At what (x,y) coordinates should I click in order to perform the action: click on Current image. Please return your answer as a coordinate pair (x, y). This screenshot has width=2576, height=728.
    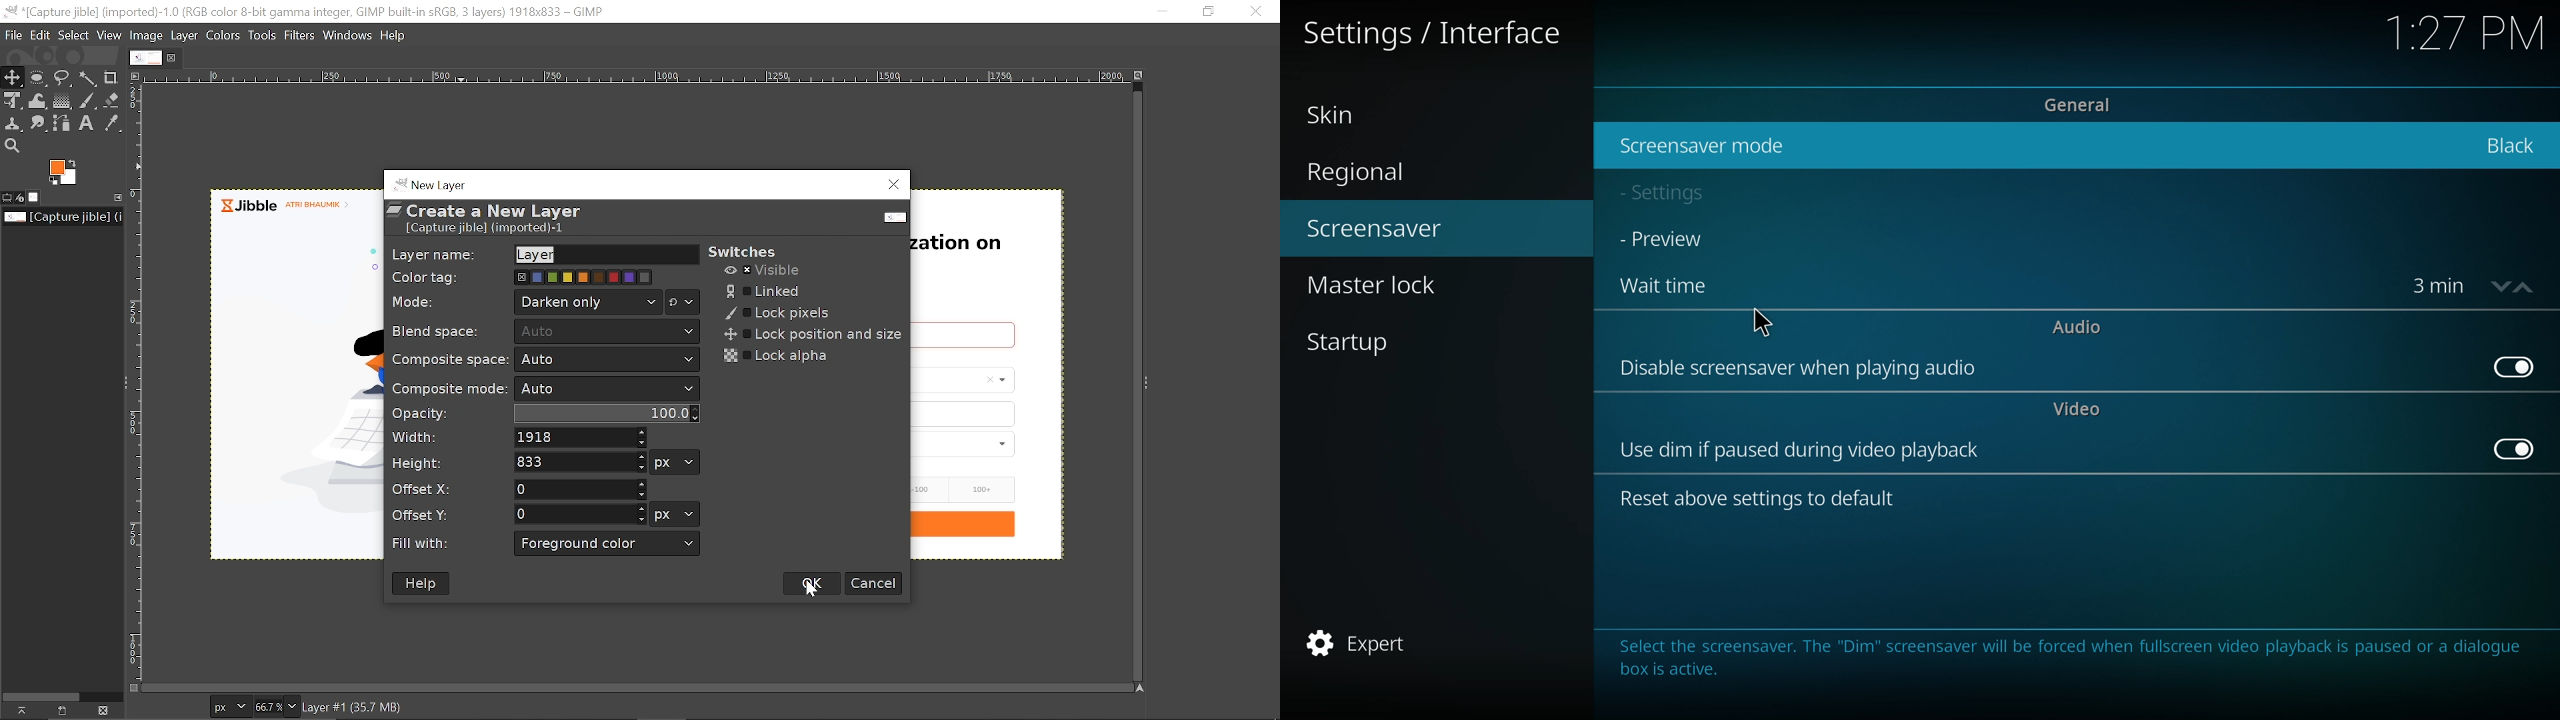
    Looking at the image, I should click on (1022, 373).